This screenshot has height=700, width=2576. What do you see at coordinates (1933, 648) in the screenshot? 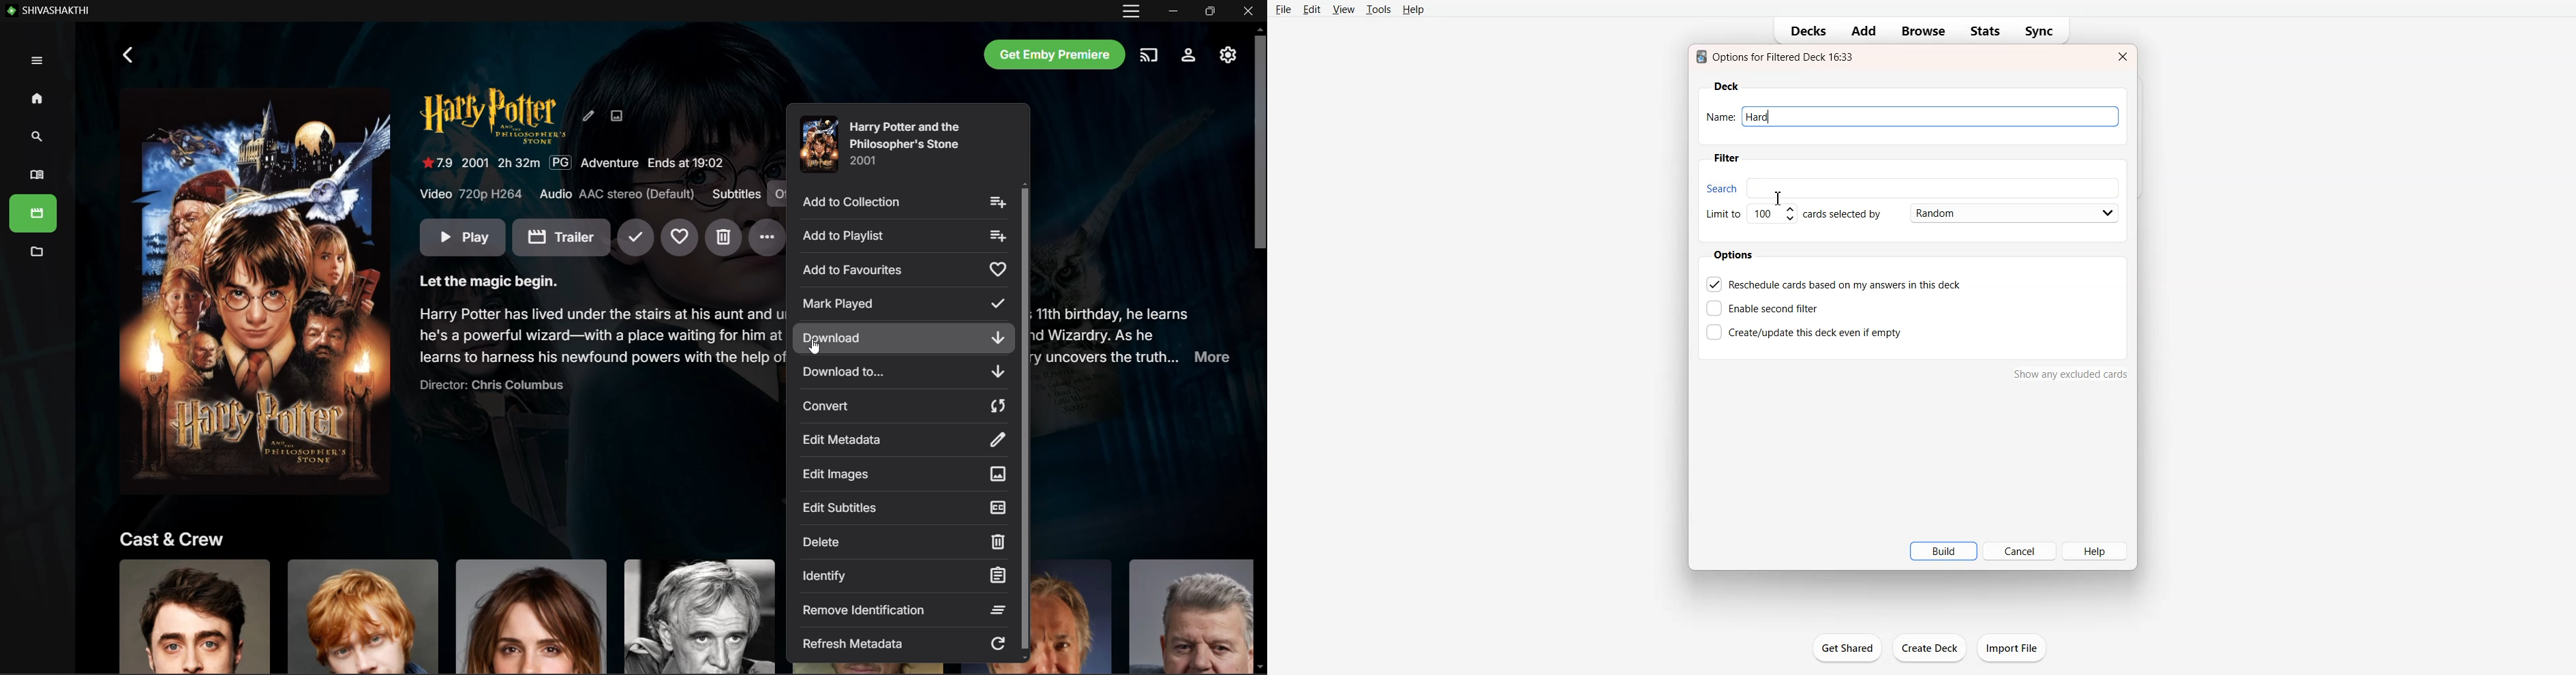
I see `create deck` at bounding box center [1933, 648].